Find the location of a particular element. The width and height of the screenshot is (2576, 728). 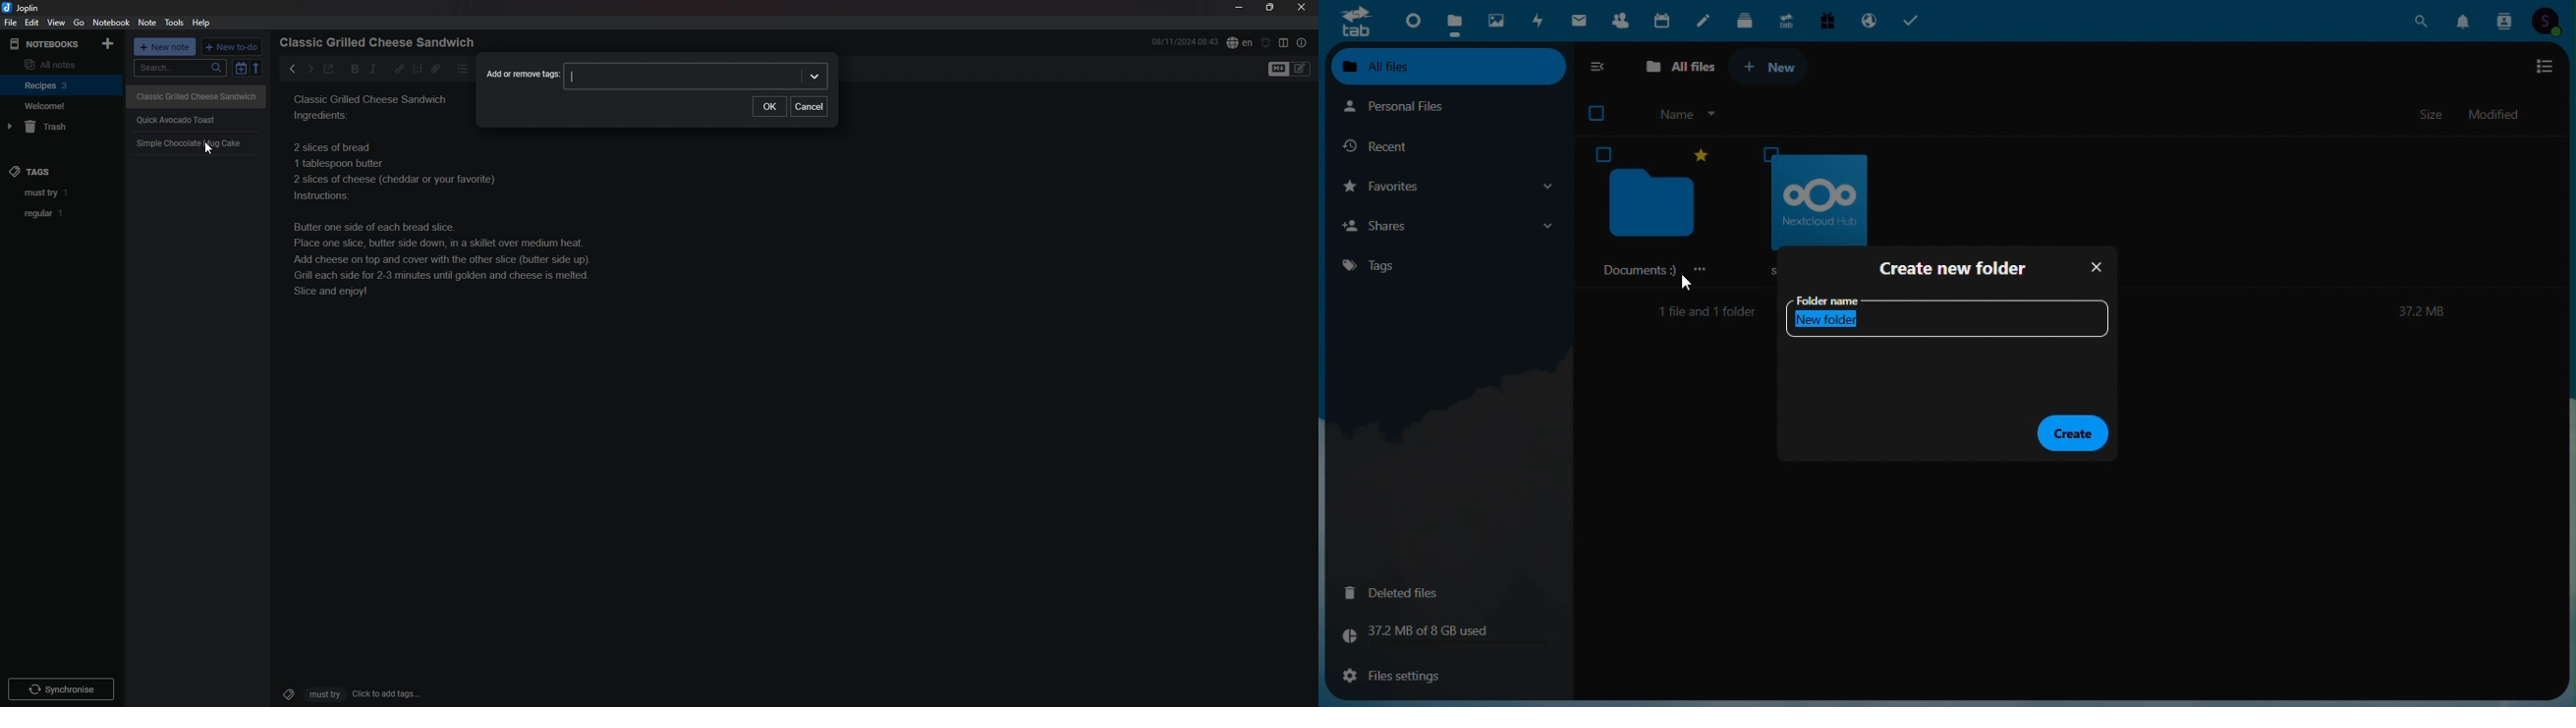

close is located at coordinates (1303, 7).